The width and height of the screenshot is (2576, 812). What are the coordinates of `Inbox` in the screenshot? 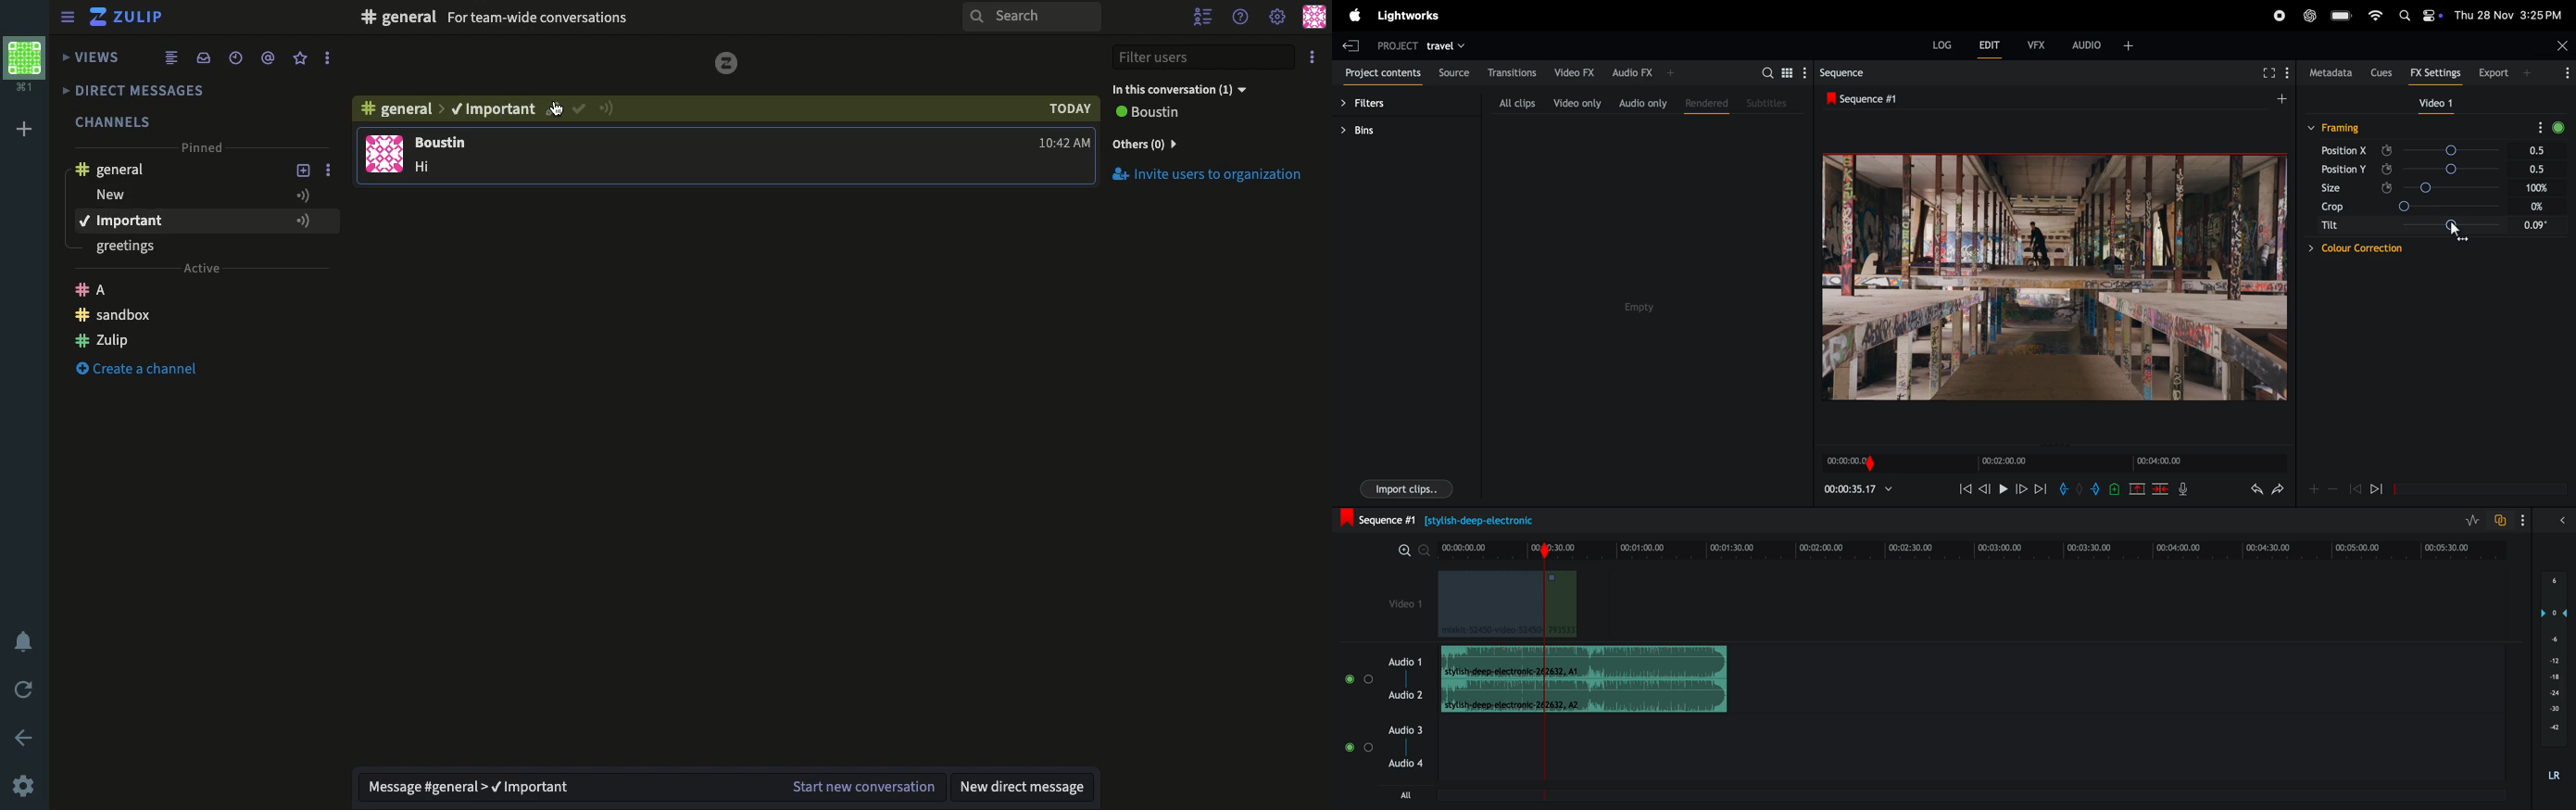 It's located at (203, 57).